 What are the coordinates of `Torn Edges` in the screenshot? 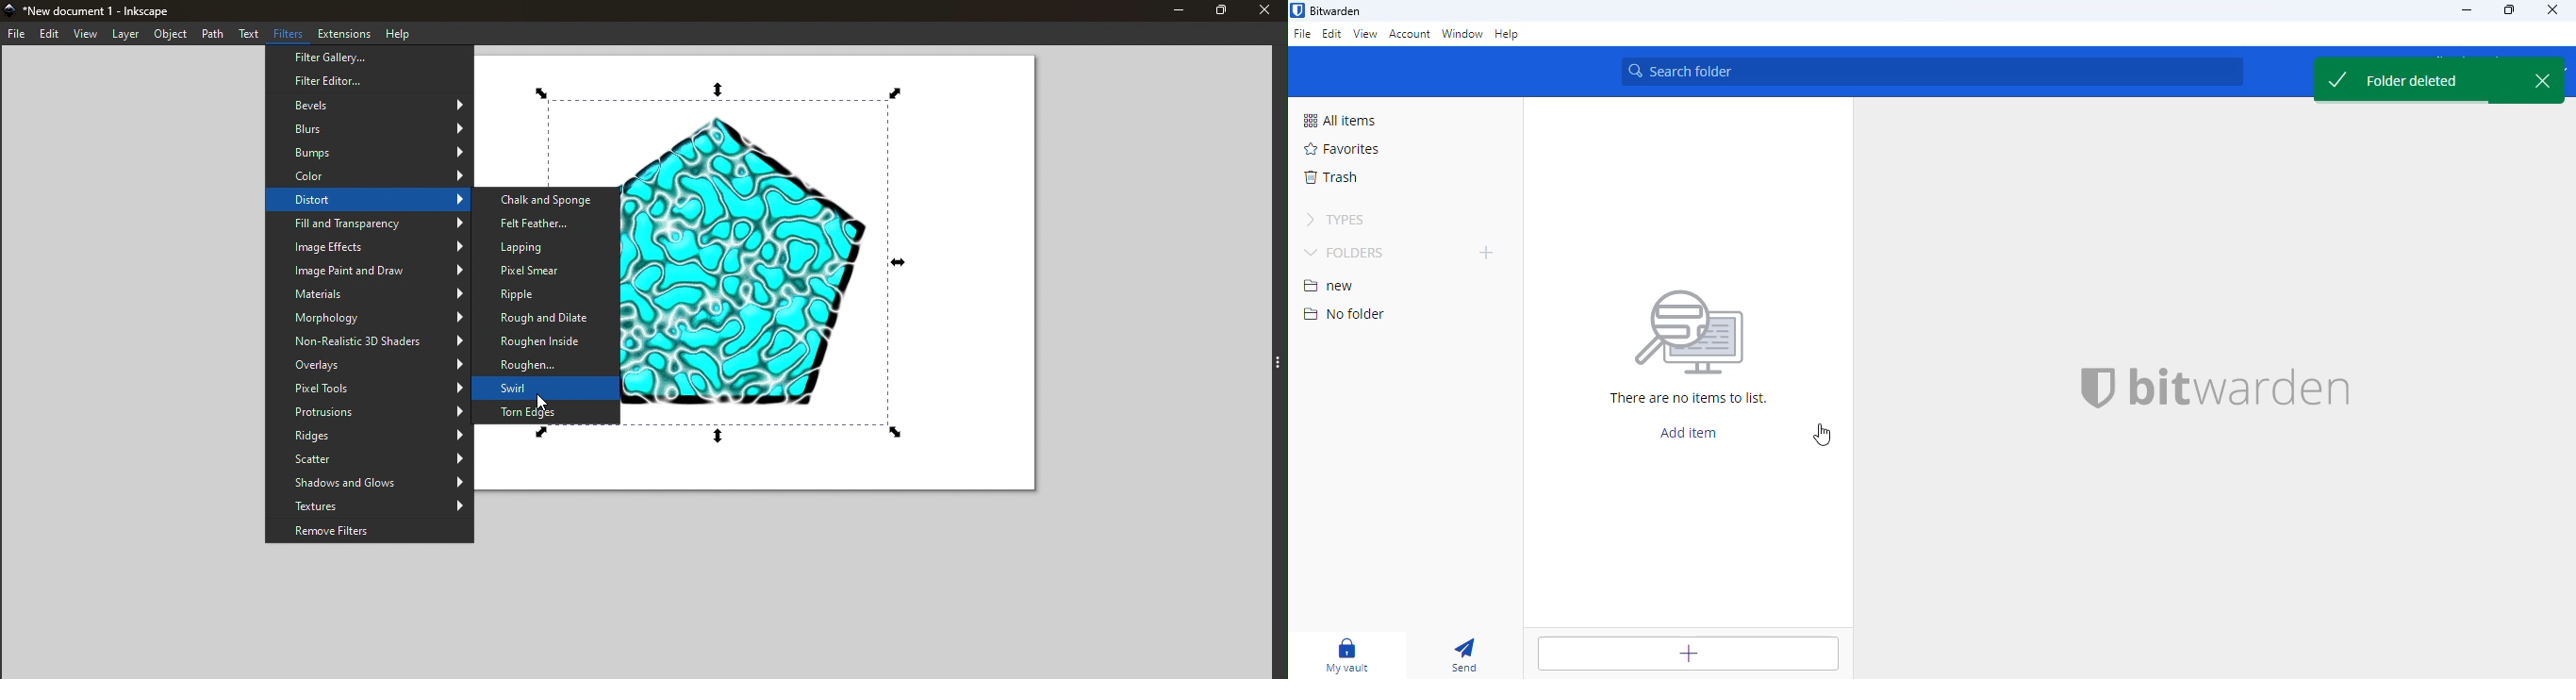 It's located at (548, 412).